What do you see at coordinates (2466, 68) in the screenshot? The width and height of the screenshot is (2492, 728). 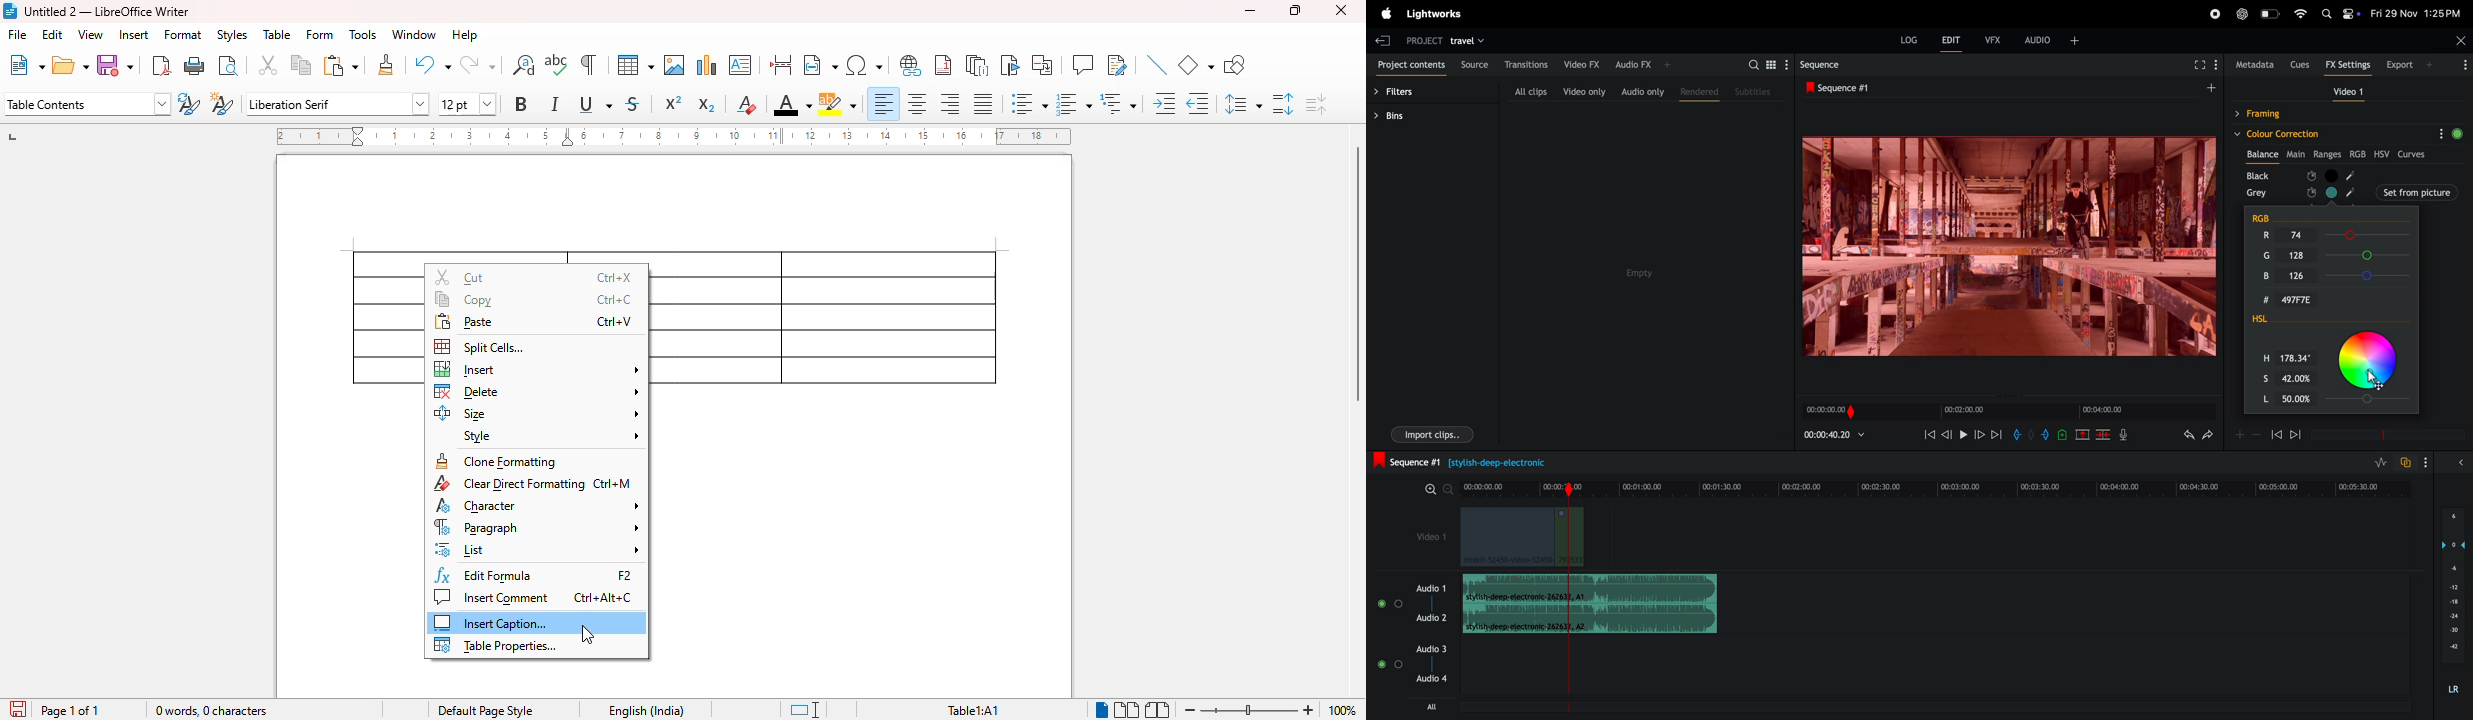 I see `More Info` at bounding box center [2466, 68].